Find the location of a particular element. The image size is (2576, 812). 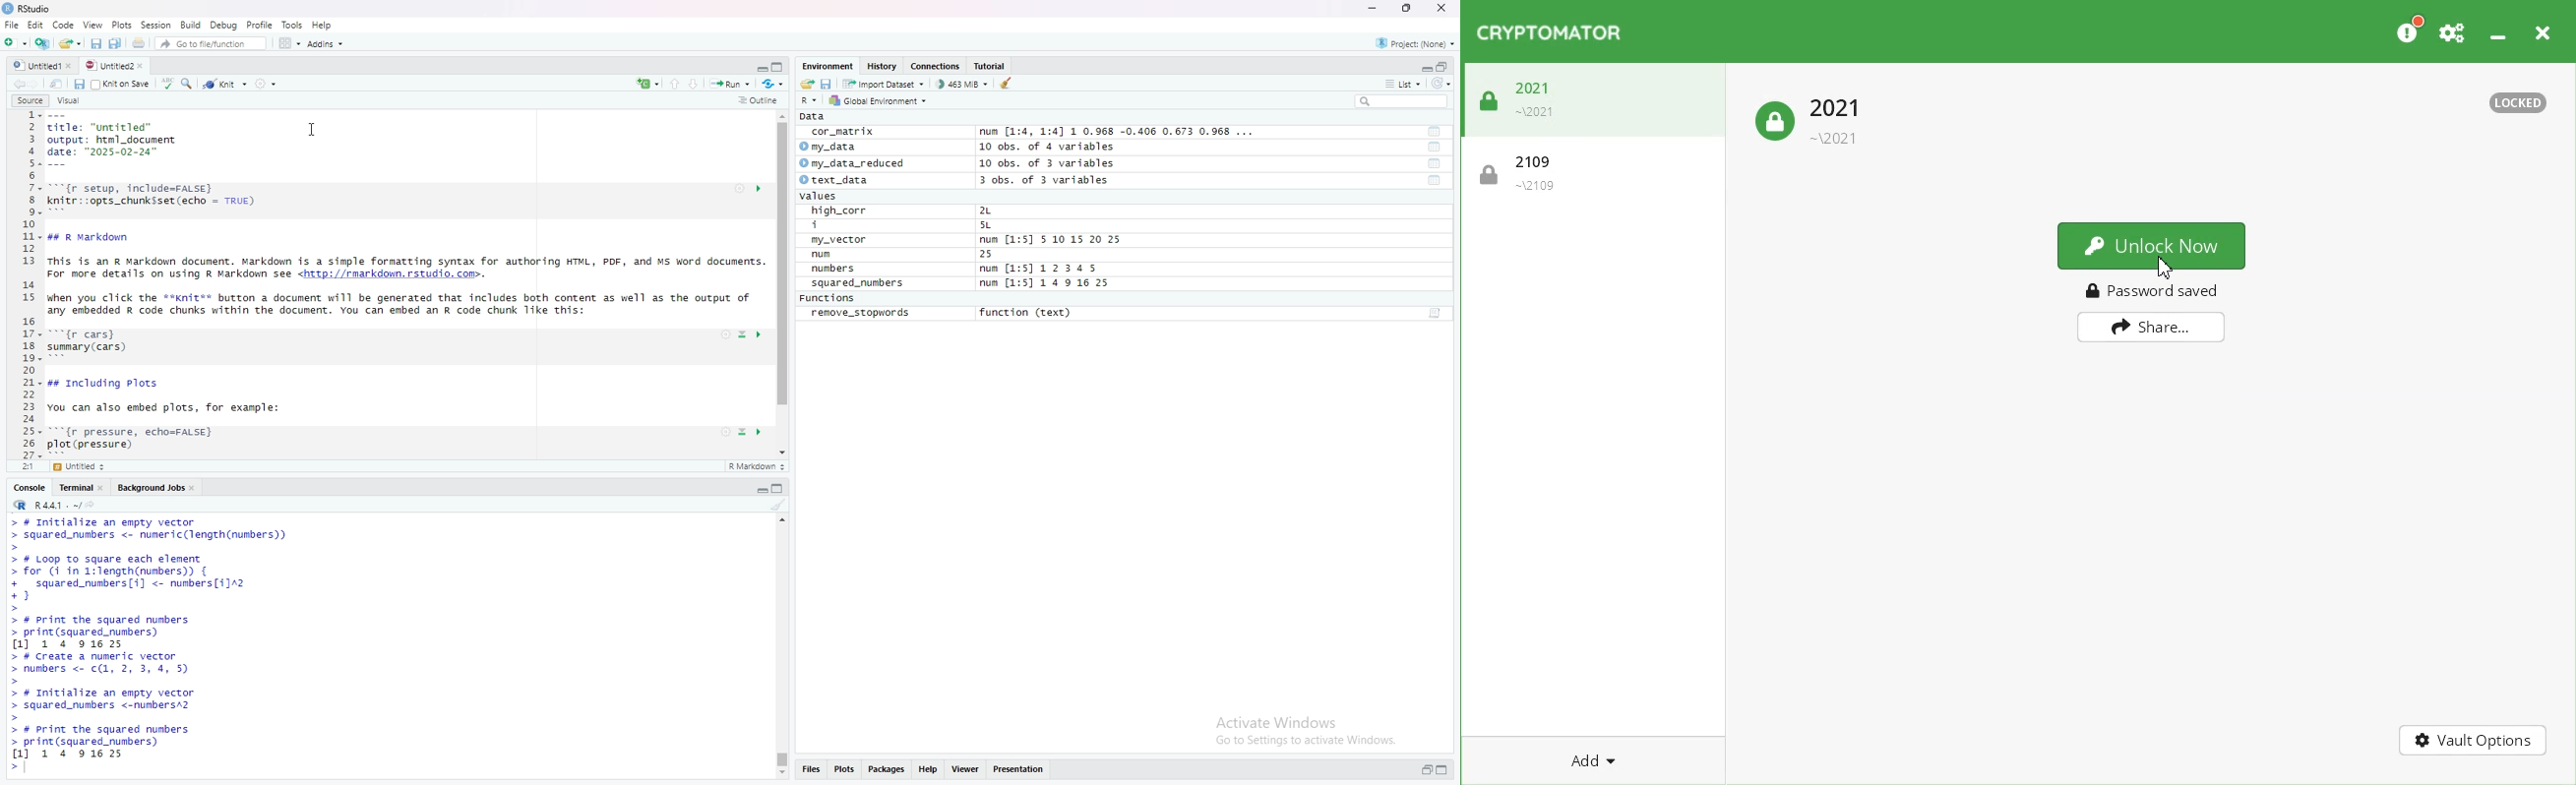

maximzie is located at coordinates (1446, 65).